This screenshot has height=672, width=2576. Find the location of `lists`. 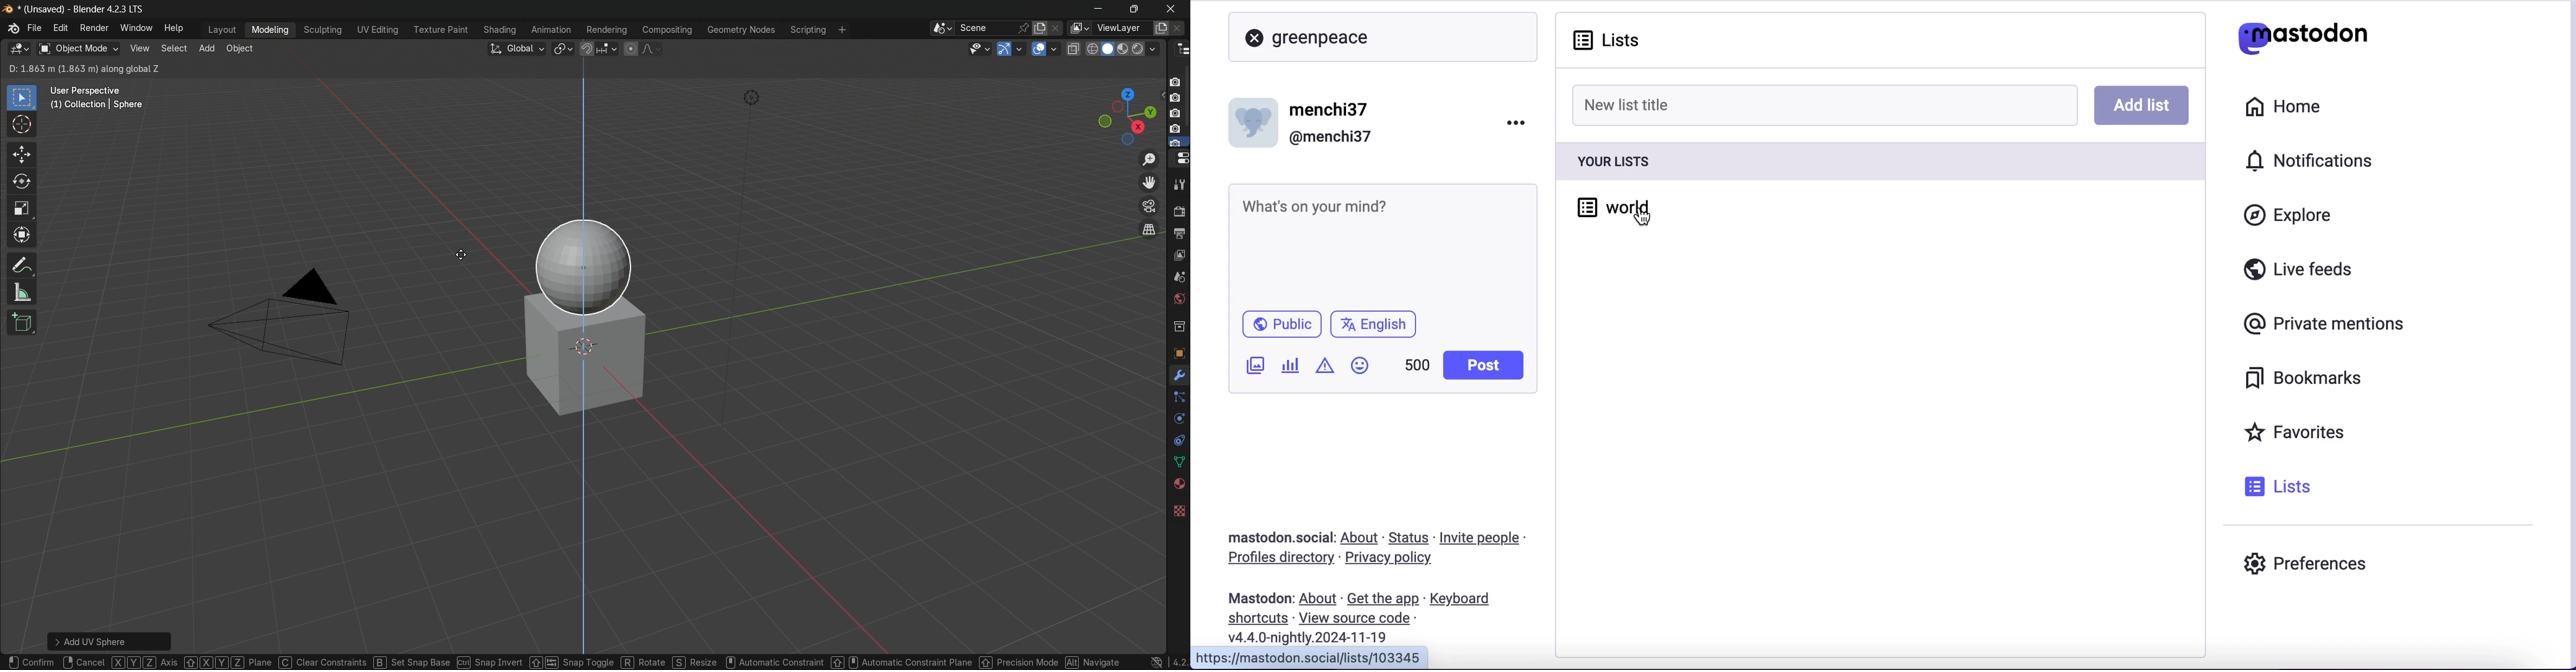

lists is located at coordinates (2278, 486).